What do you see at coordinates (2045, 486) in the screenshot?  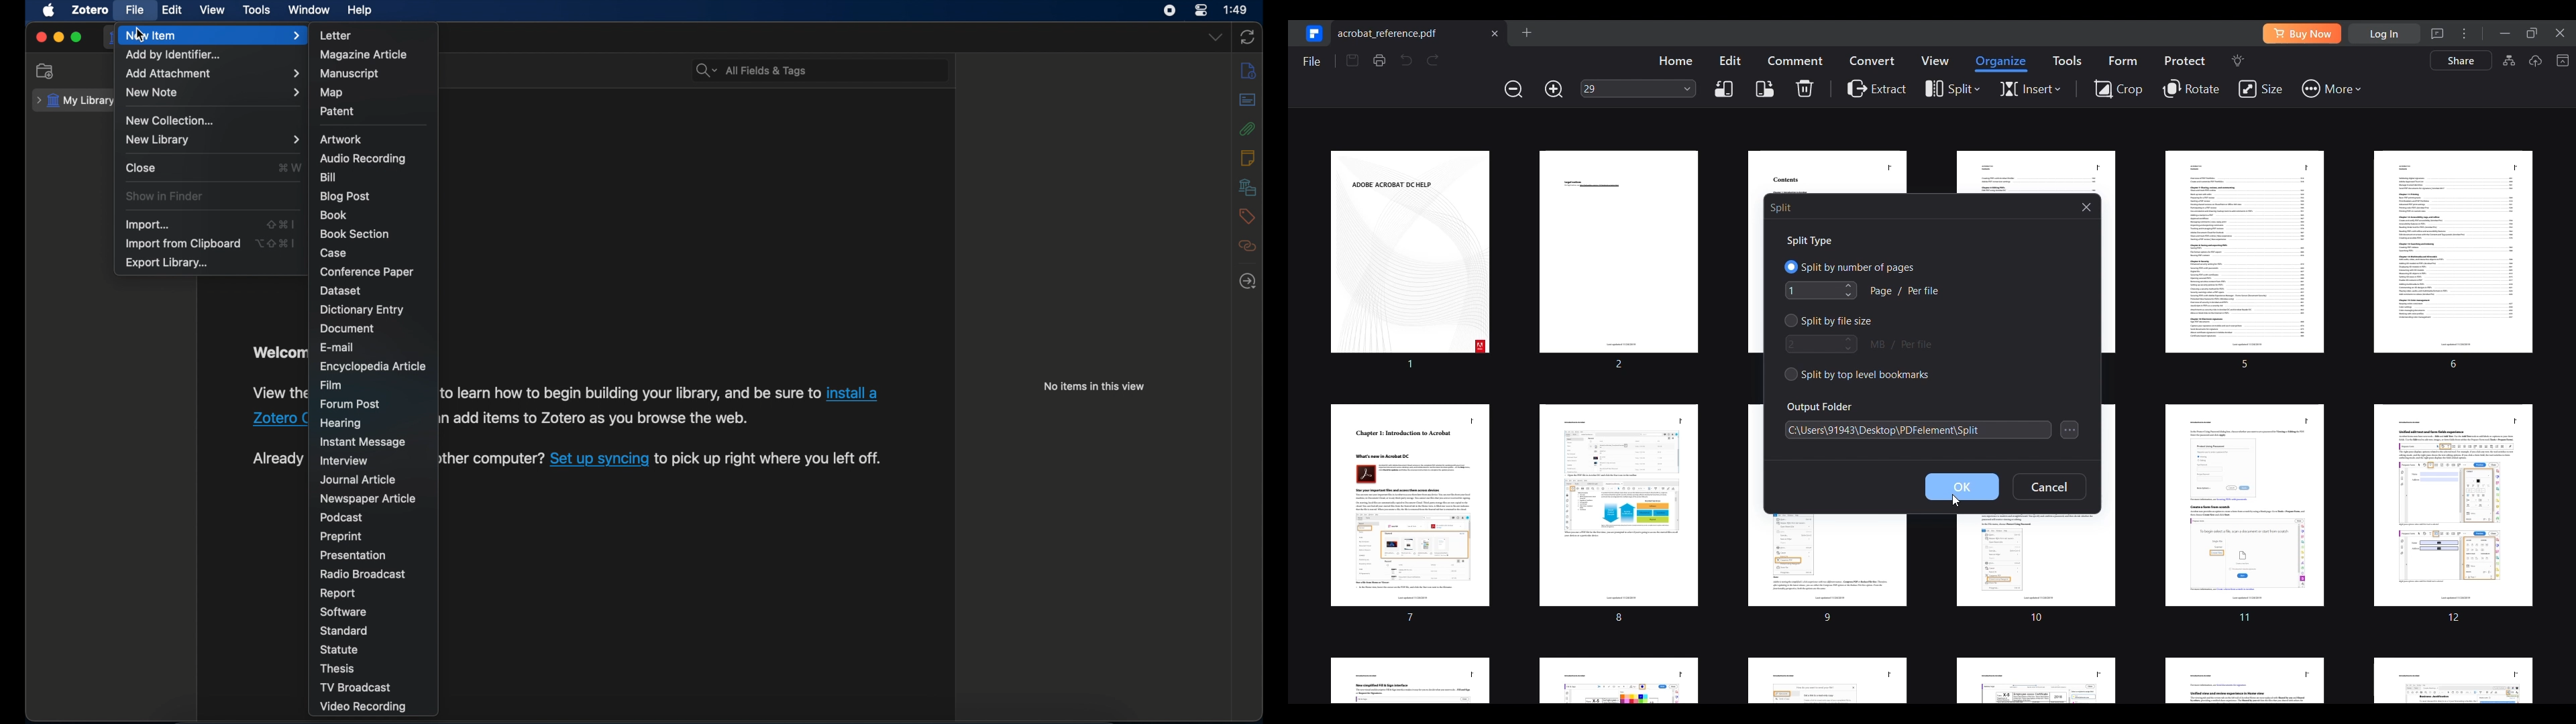 I see `Cancel` at bounding box center [2045, 486].